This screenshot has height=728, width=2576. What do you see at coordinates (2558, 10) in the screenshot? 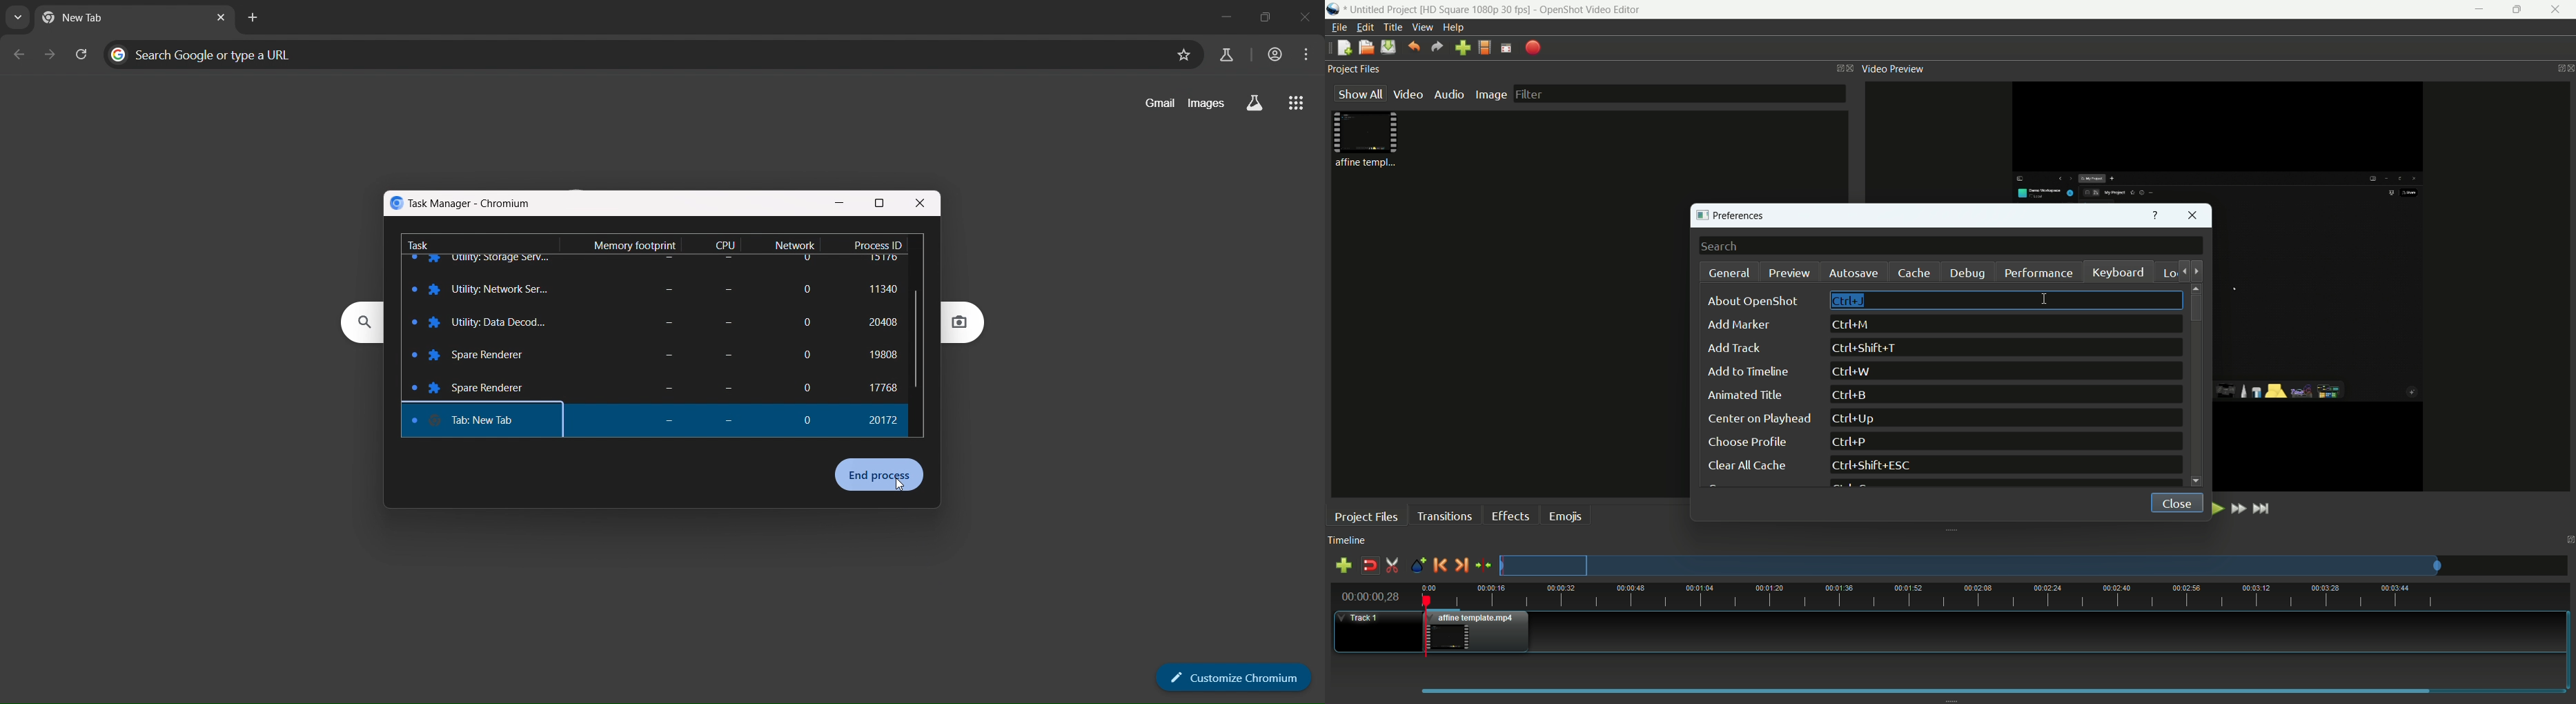
I see `close app` at bounding box center [2558, 10].